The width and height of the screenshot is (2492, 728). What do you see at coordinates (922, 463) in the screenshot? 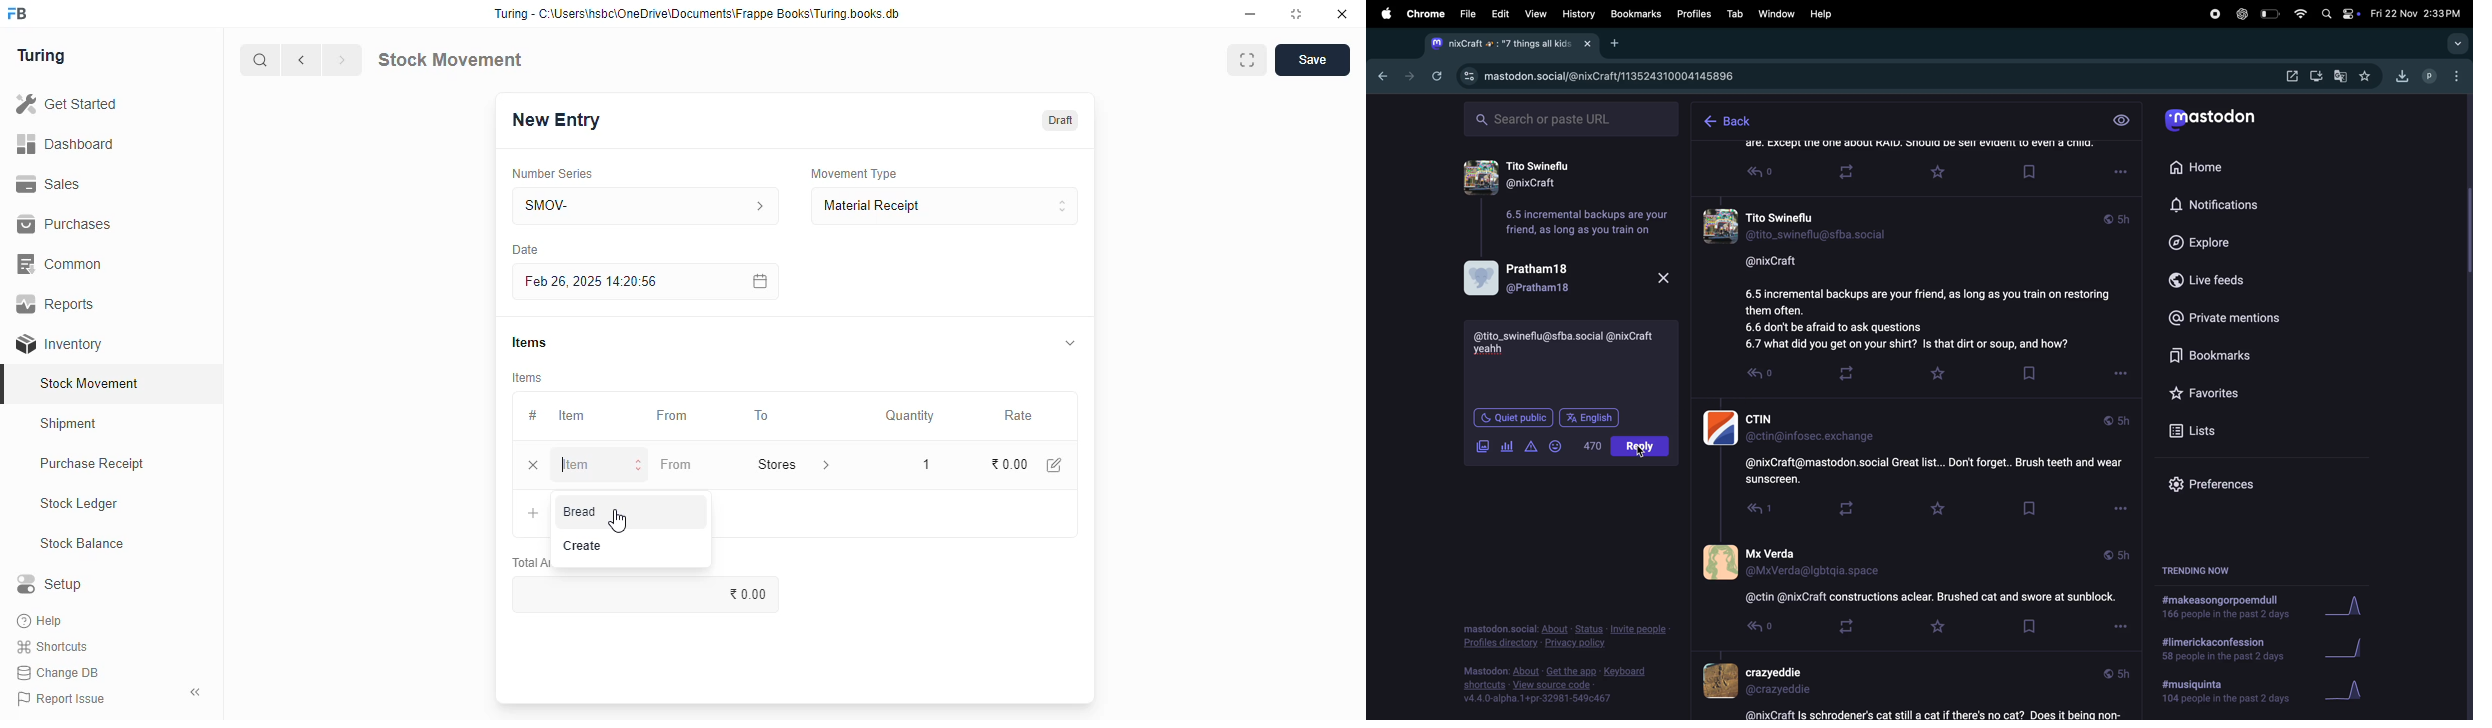
I see `1` at bounding box center [922, 463].